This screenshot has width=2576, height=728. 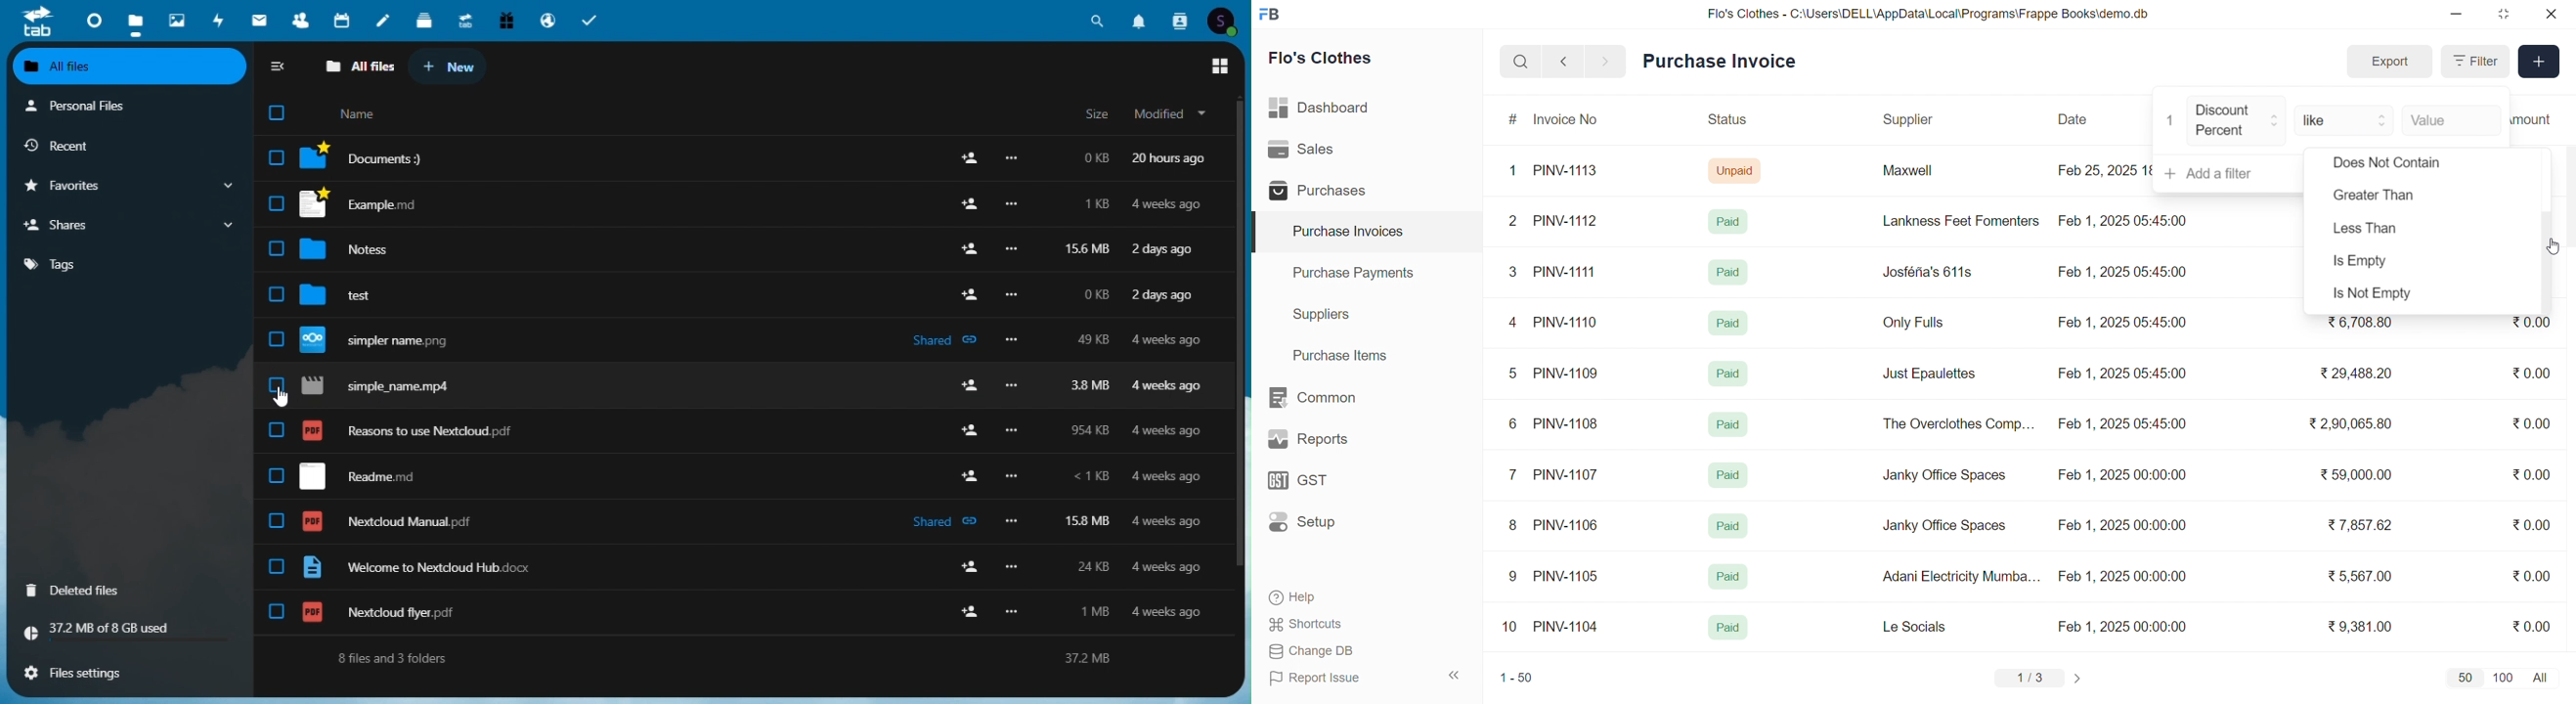 I want to click on ₹ 2,90,065.80, so click(x=2352, y=424).